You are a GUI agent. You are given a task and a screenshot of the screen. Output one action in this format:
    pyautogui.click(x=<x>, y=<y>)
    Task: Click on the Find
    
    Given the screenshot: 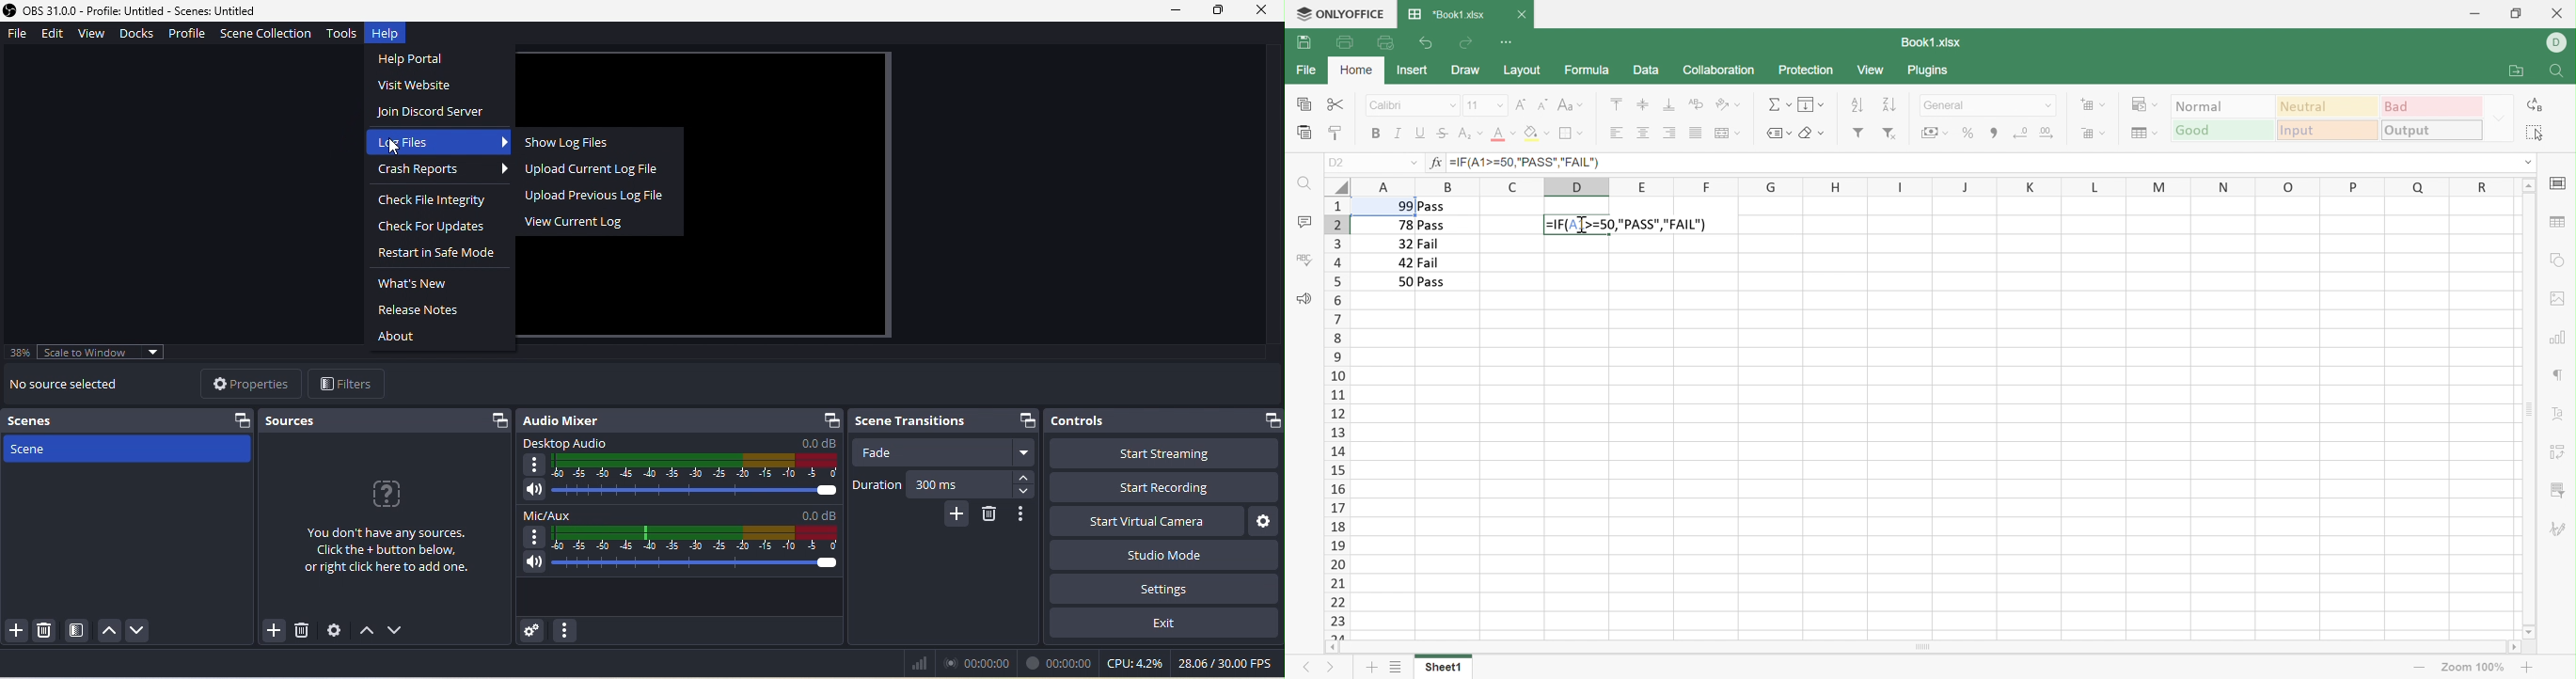 What is the action you would take?
    pyautogui.click(x=1302, y=184)
    